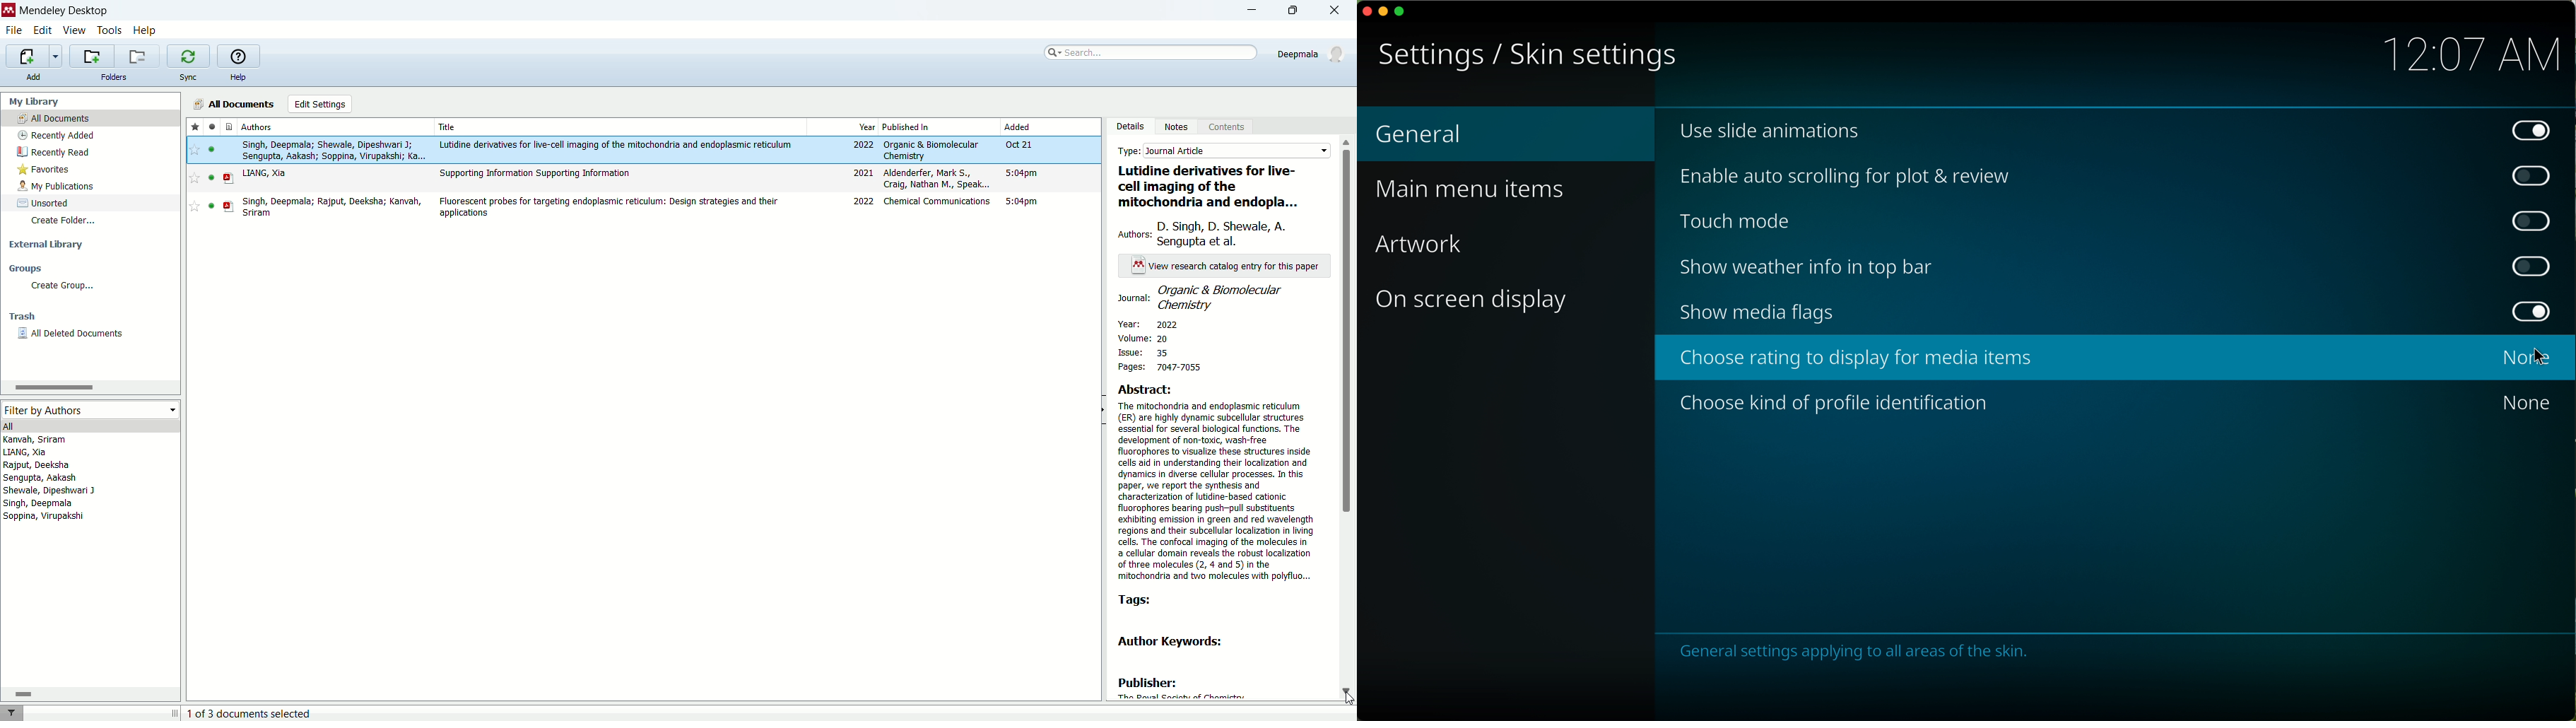  I want to click on create a new folder, so click(90, 56).